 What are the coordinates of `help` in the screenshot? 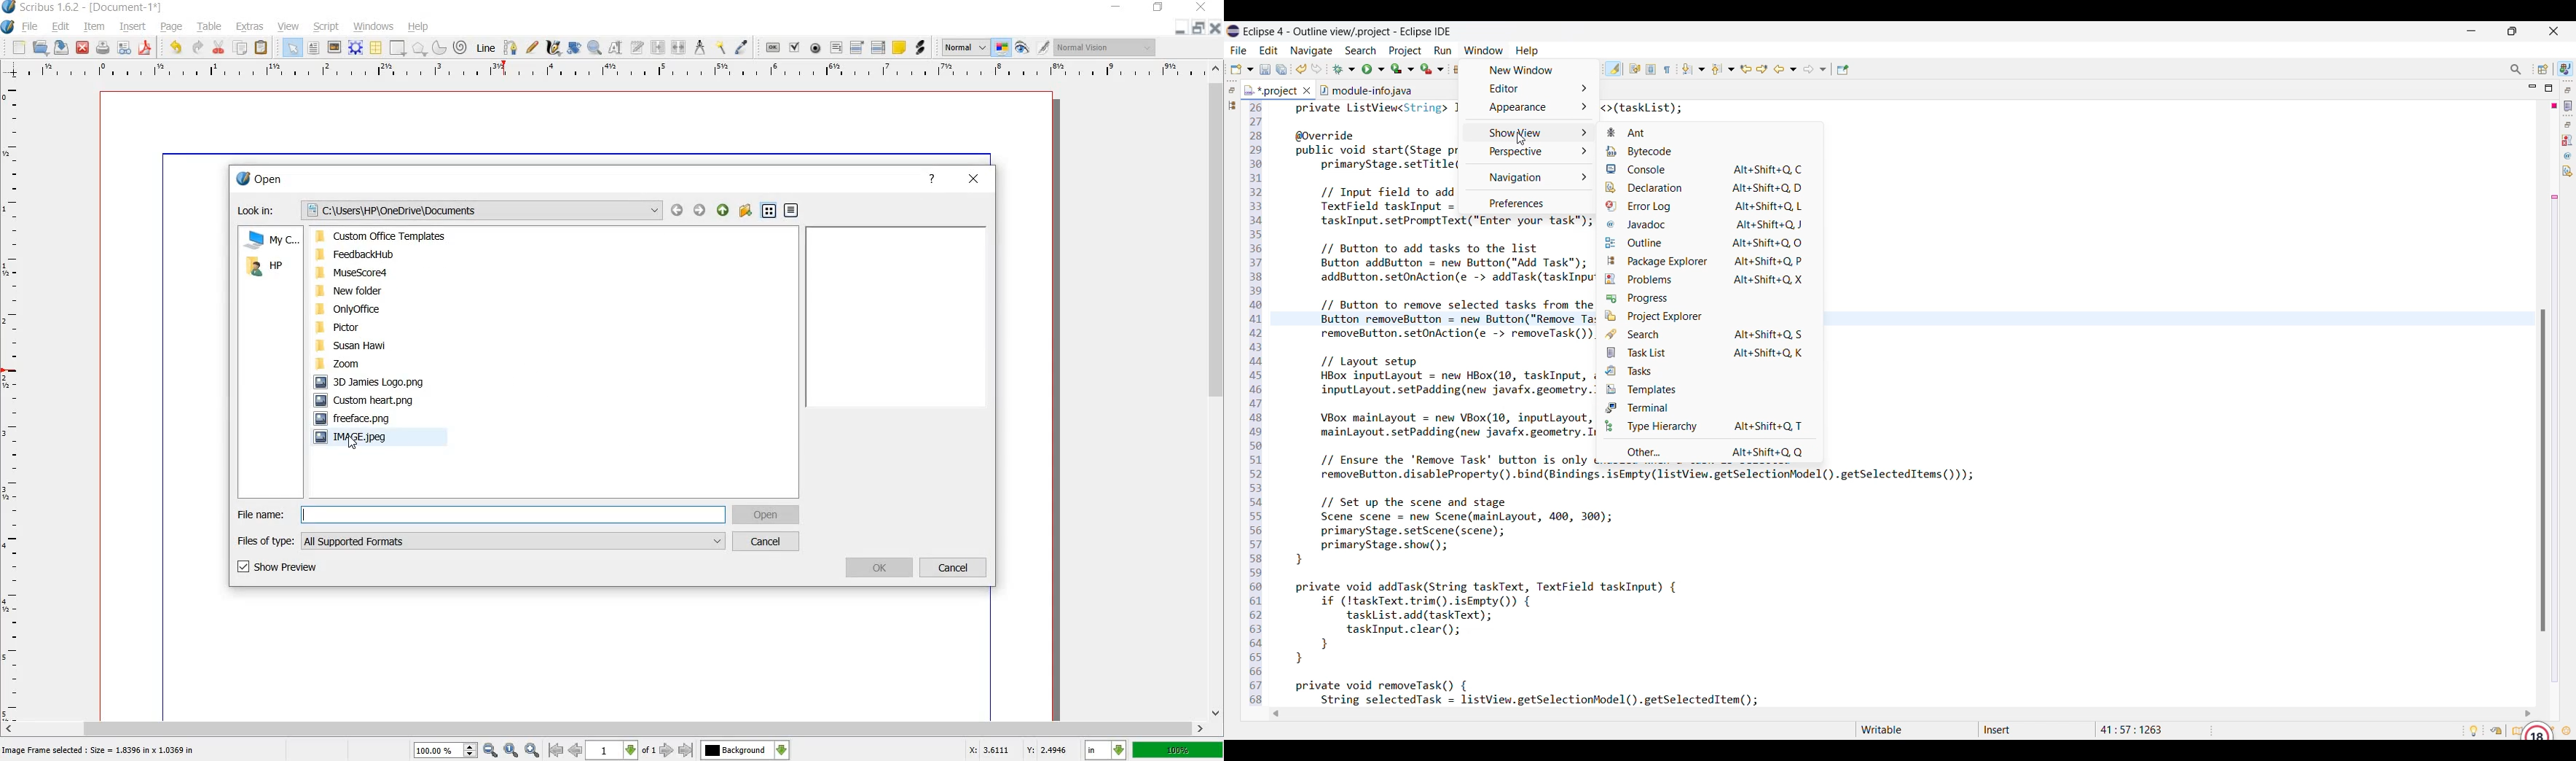 It's located at (419, 28).